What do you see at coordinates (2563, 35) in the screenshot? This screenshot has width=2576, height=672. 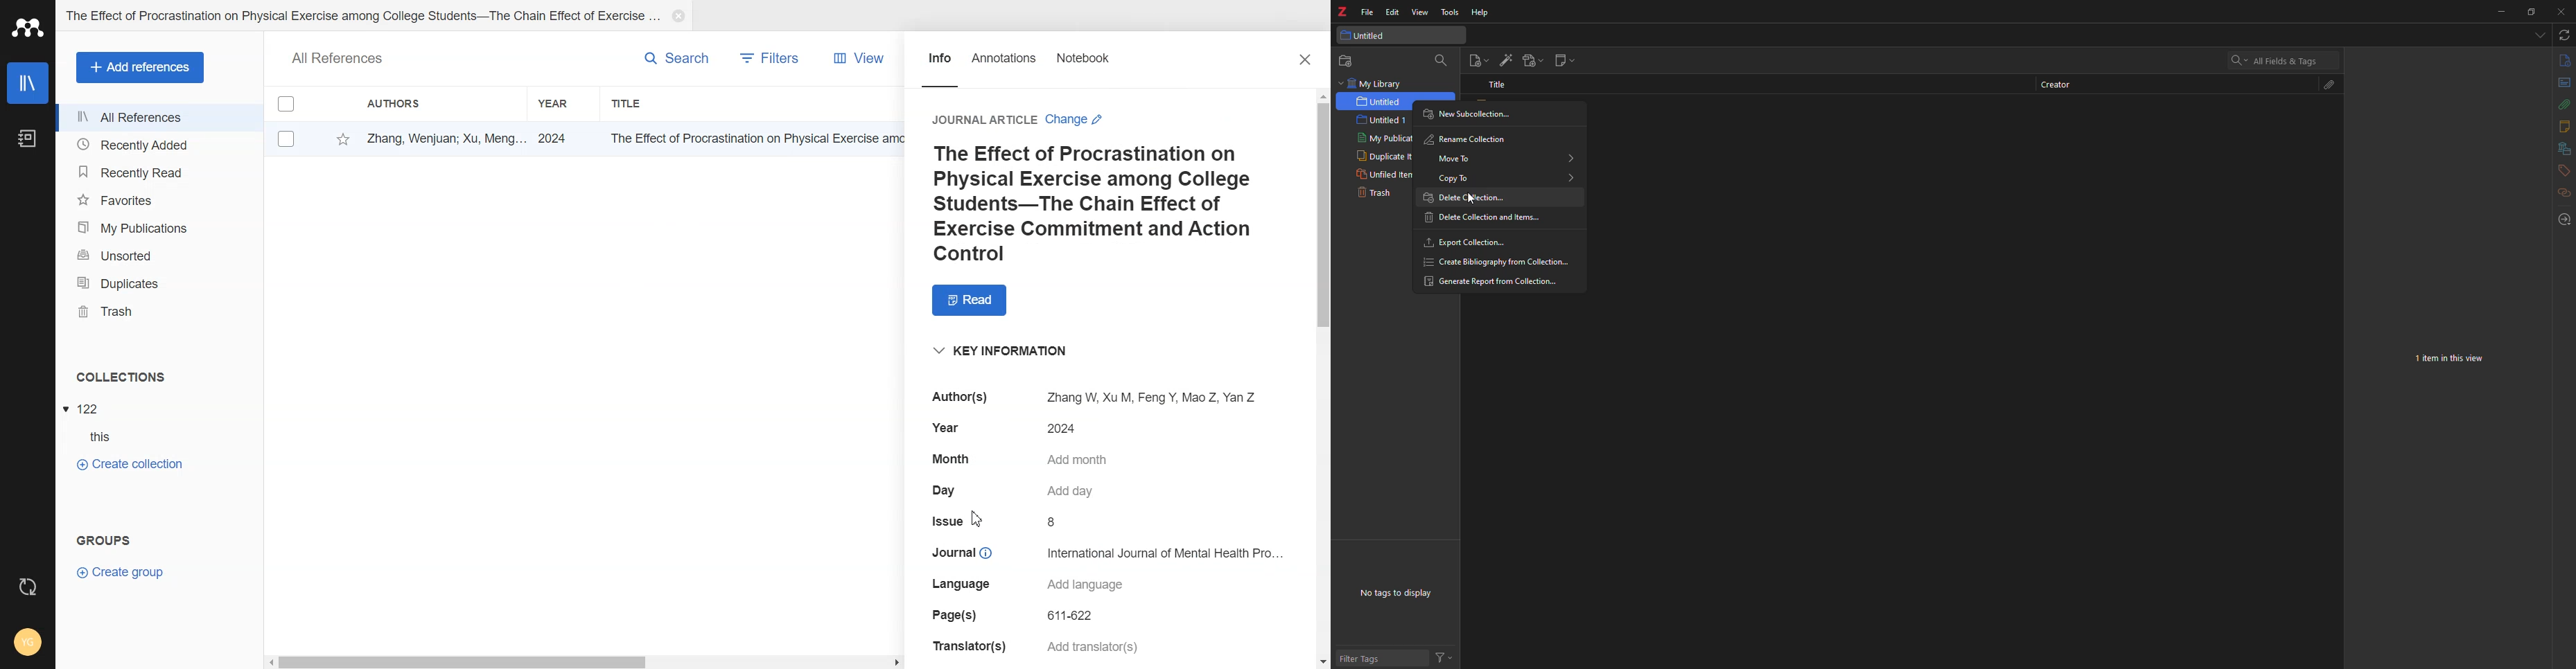 I see `sync` at bounding box center [2563, 35].